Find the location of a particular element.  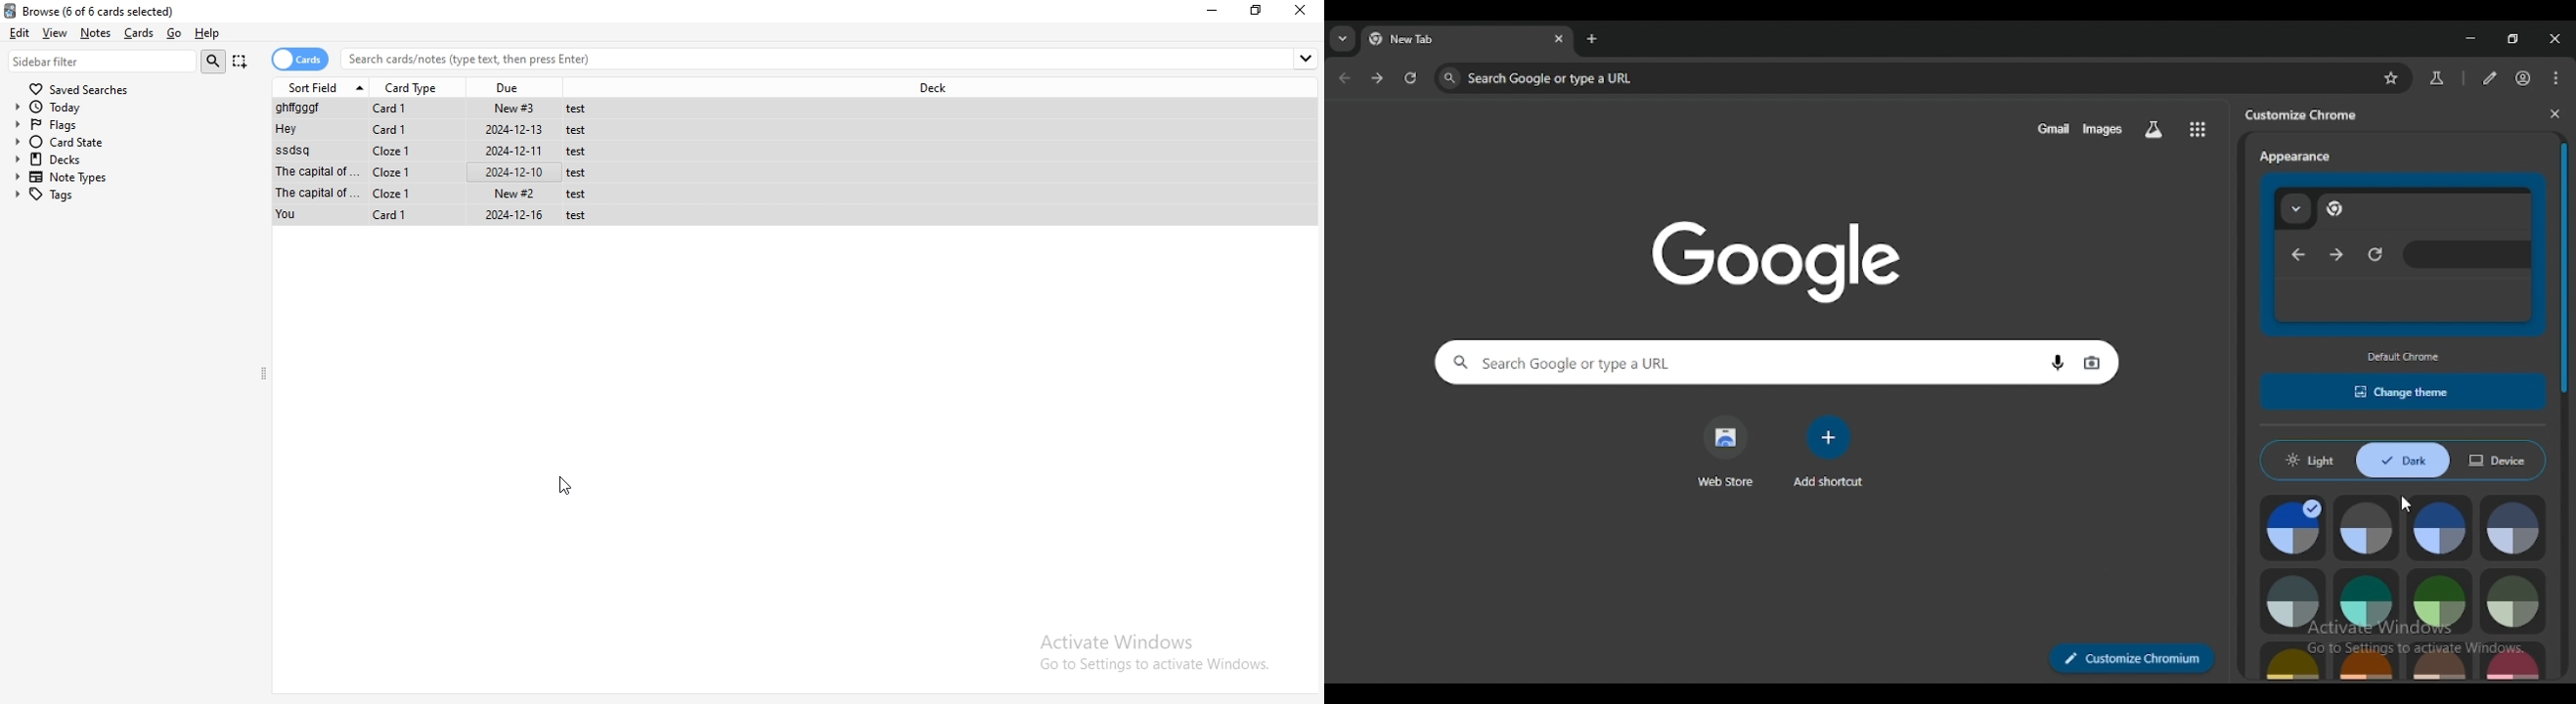

search by voice is located at coordinates (2058, 361).